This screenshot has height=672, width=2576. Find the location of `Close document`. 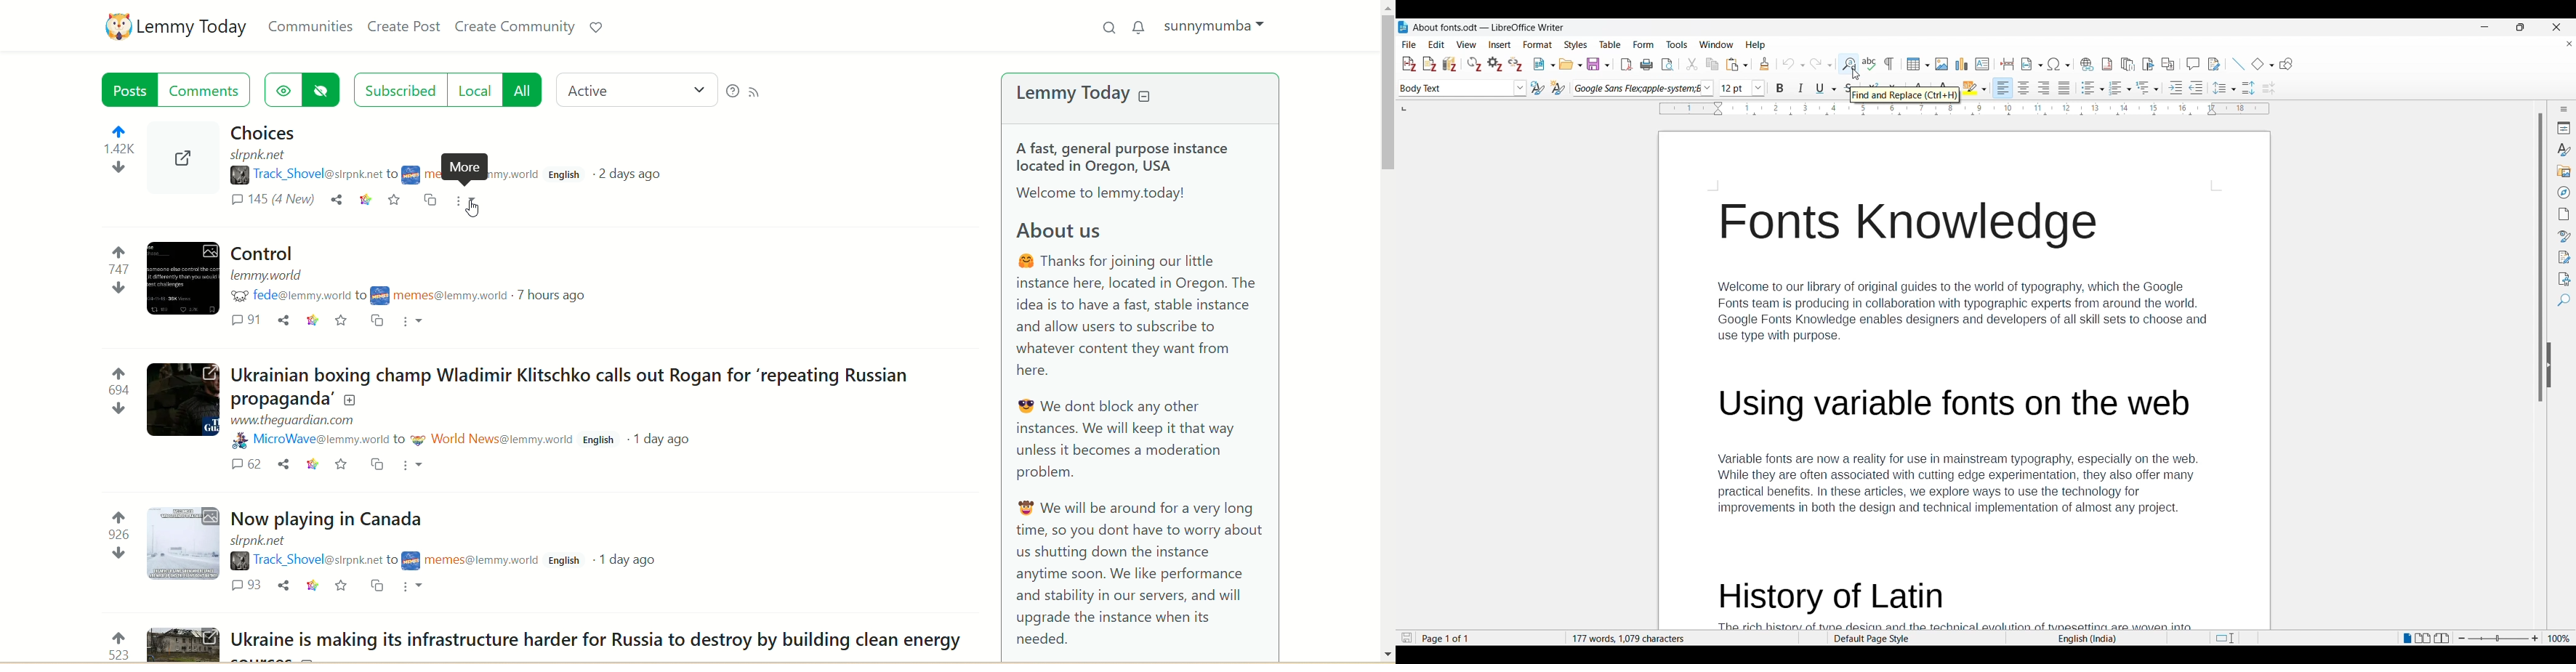

Close document is located at coordinates (2570, 43).